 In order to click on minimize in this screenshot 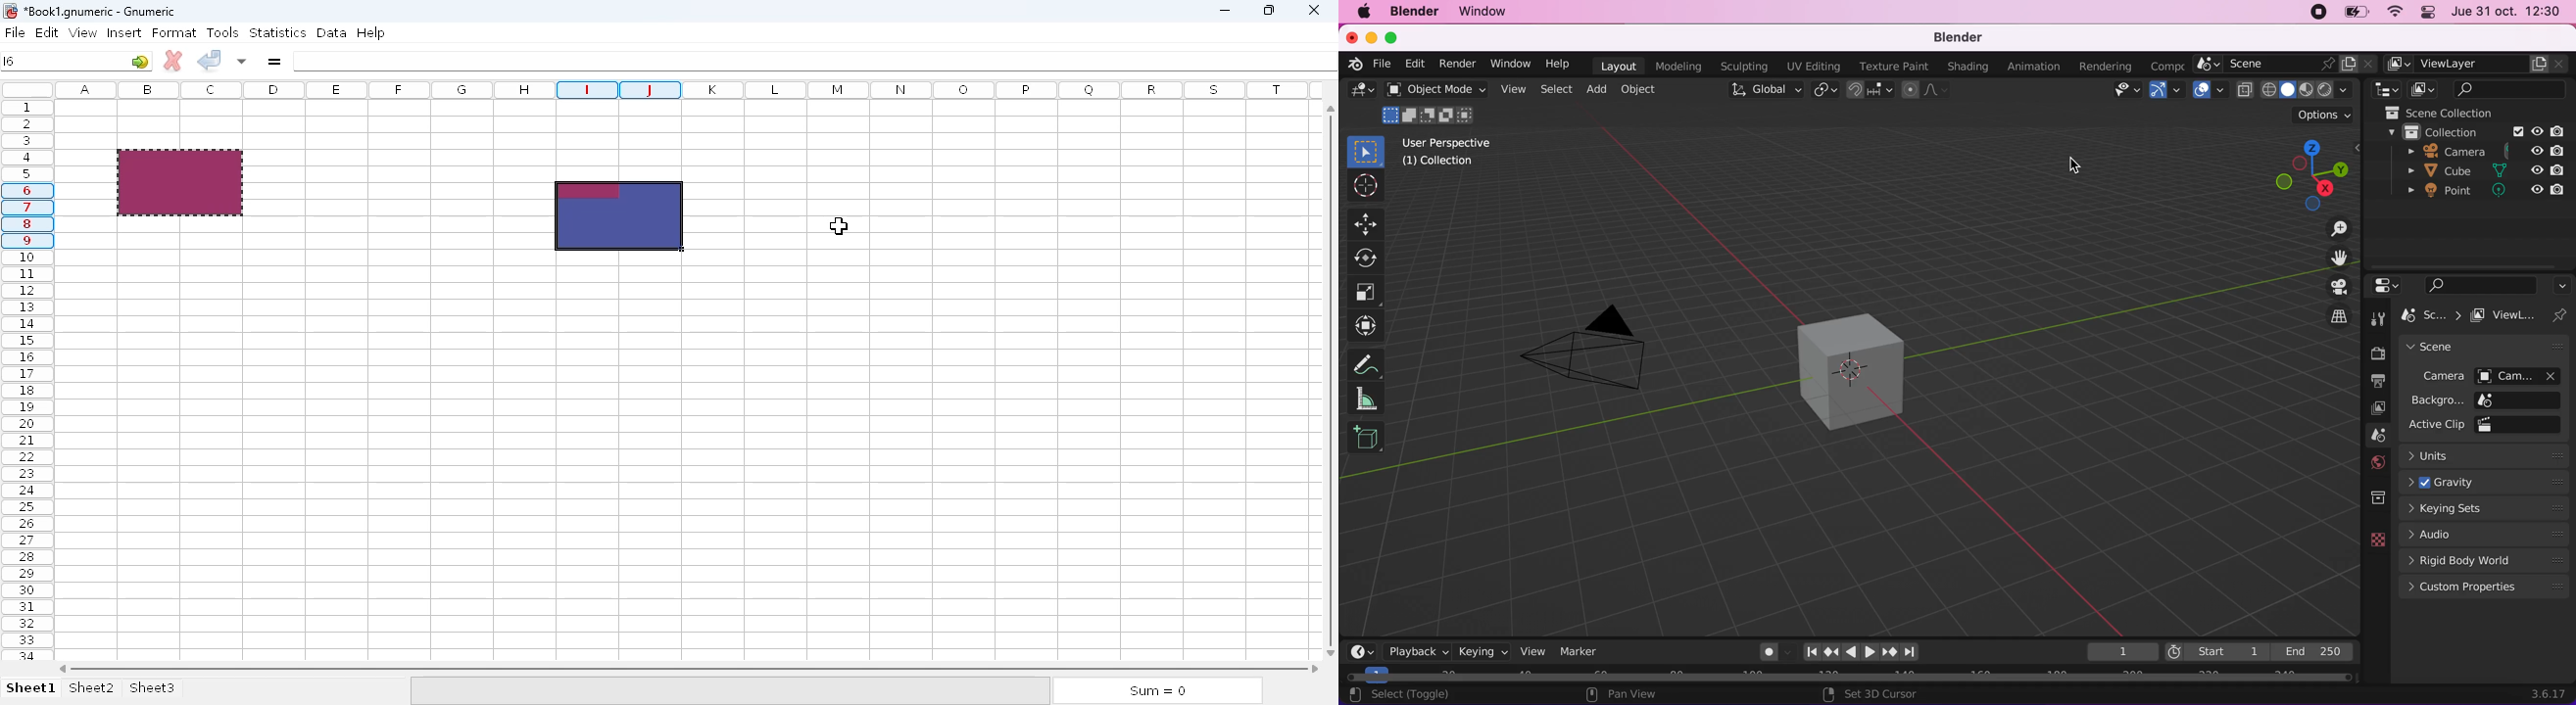, I will do `click(1225, 11)`.